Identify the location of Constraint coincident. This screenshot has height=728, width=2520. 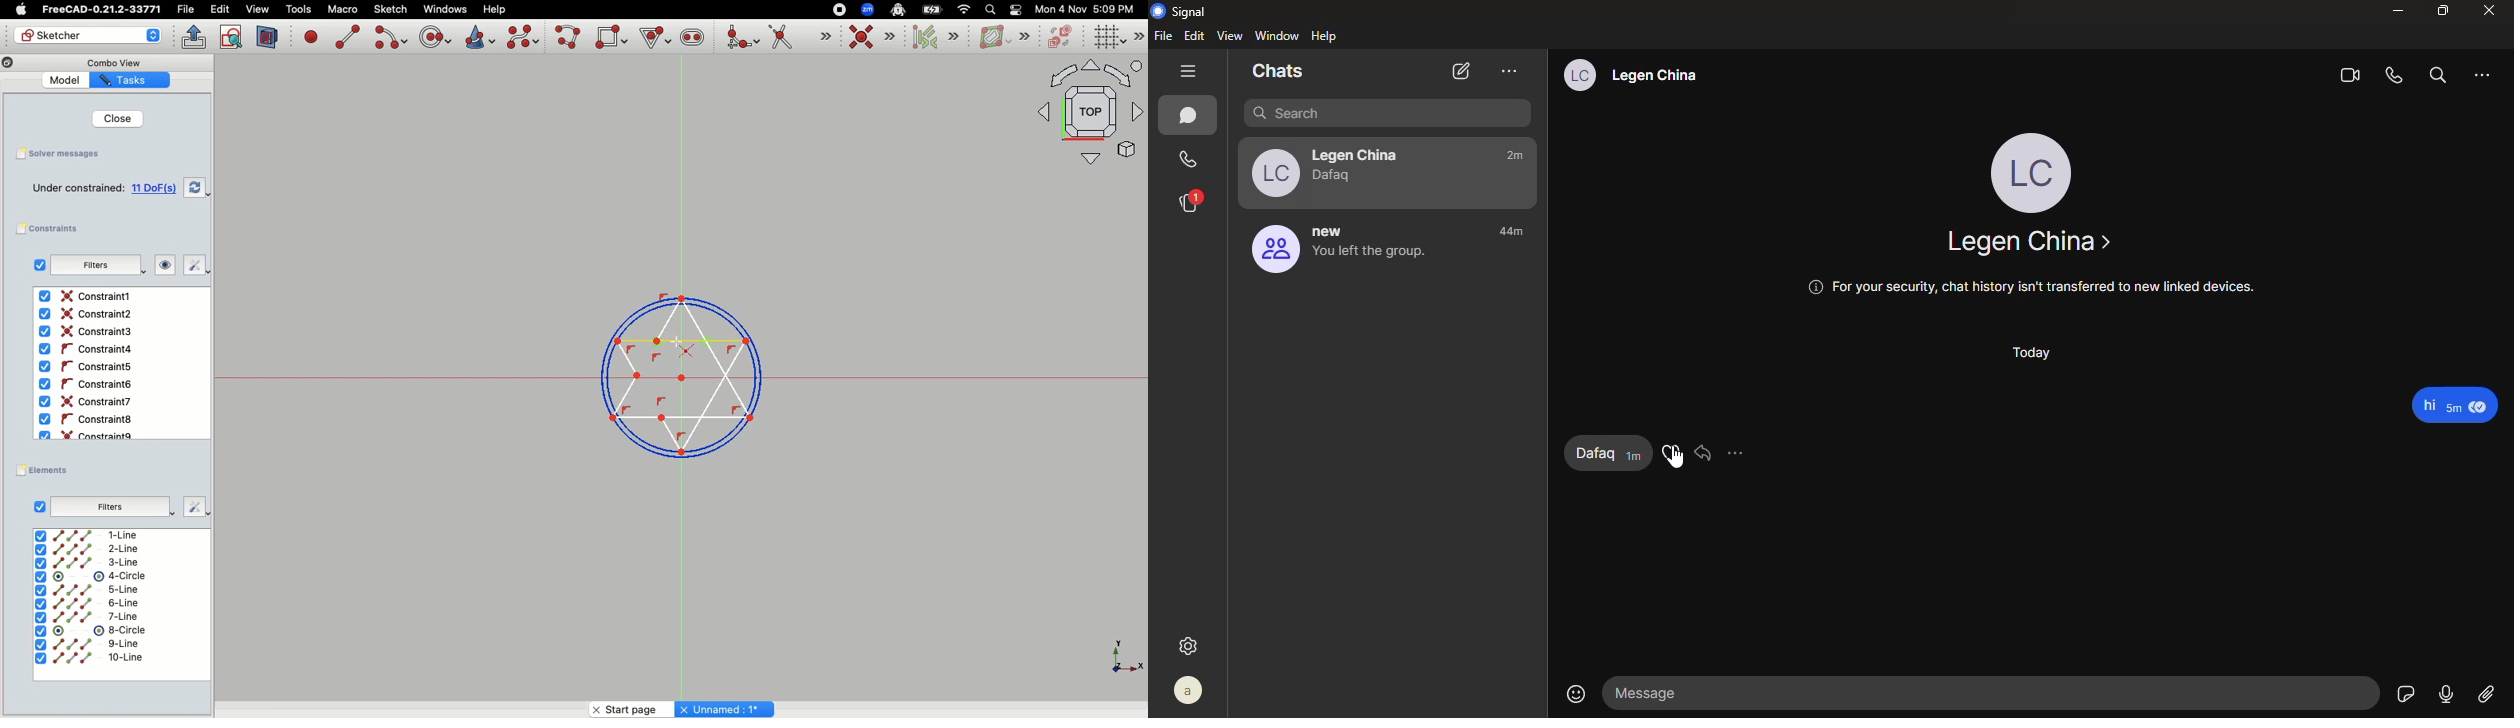
(873, 37).